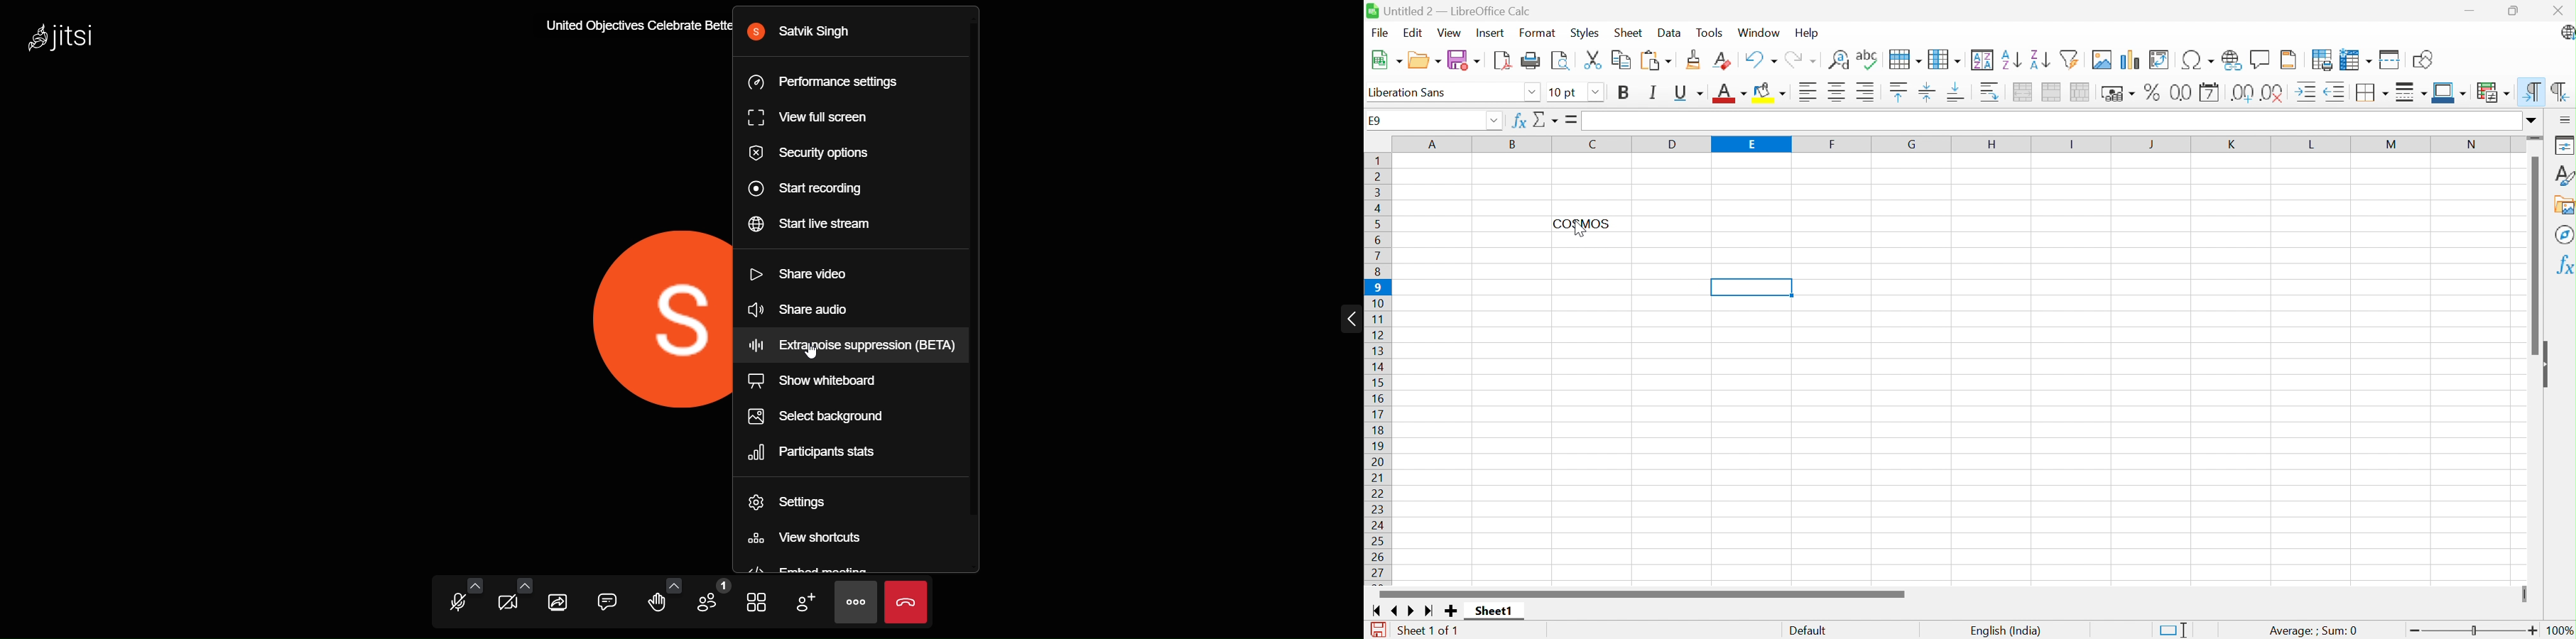  Describe the element at coordinates (673, 584) in the screenshot. I see `more emoji` at that location.